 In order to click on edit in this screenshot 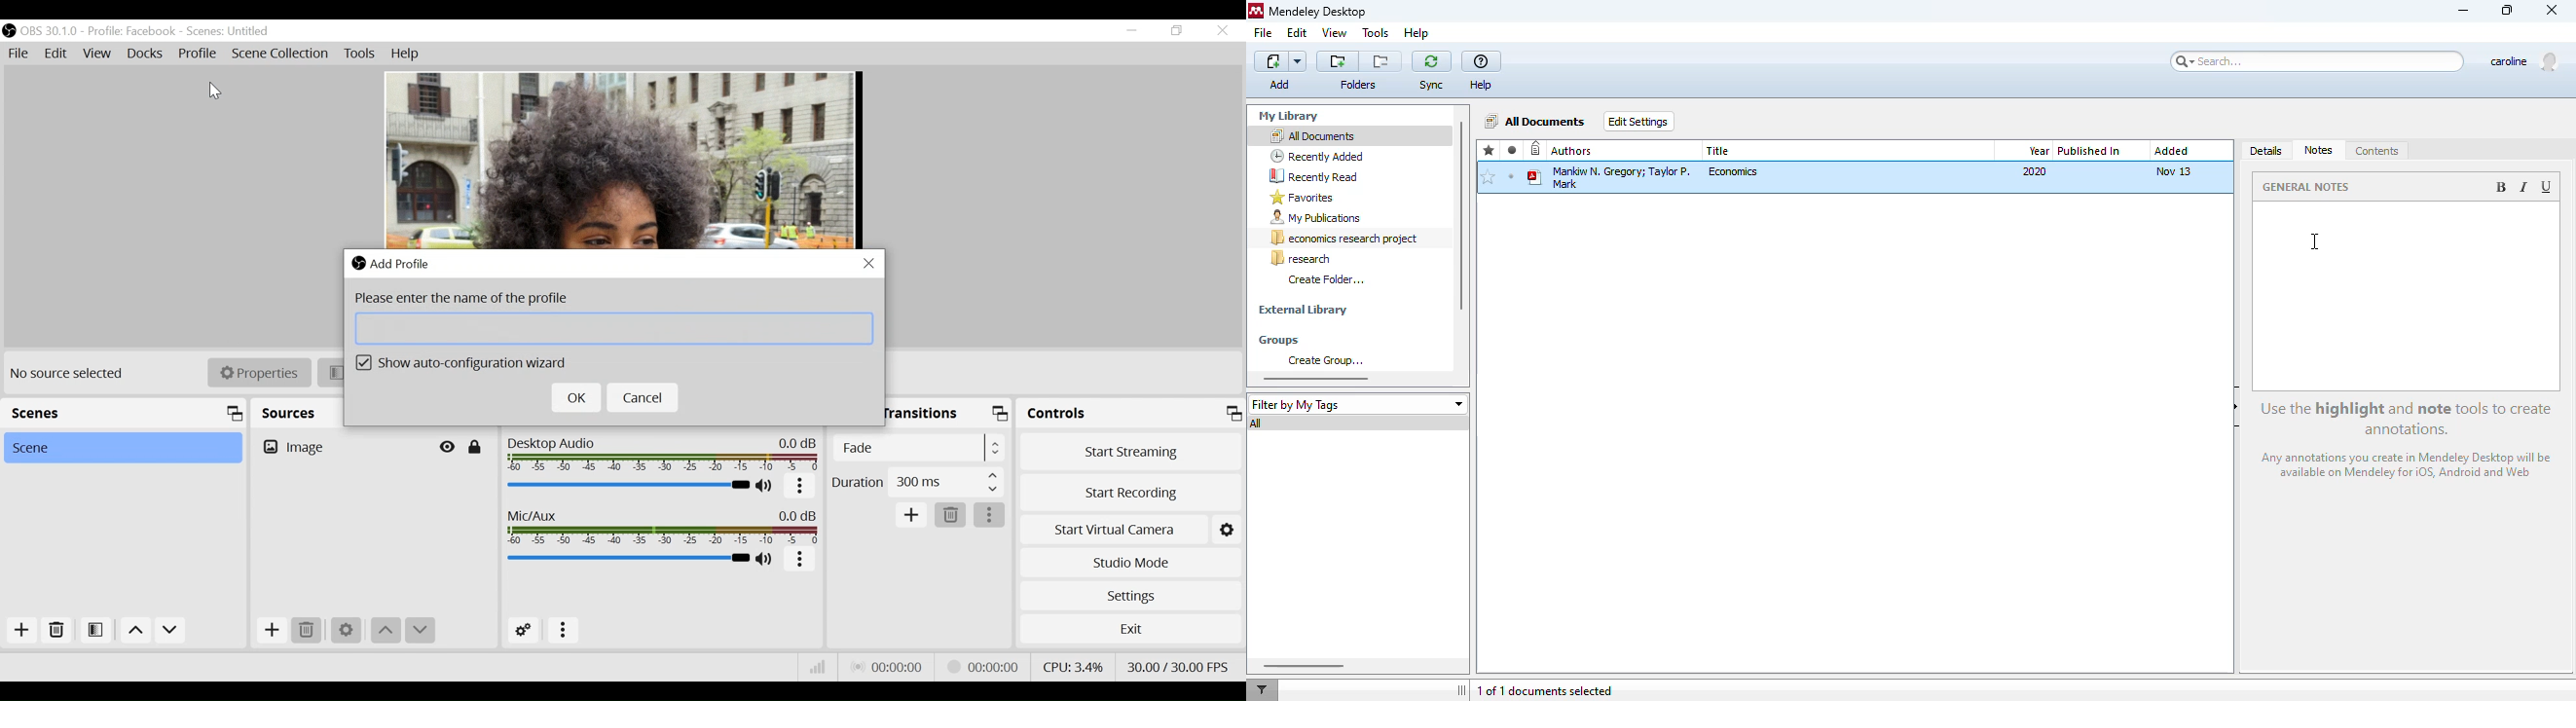, I will do `click(1297, 32)`.